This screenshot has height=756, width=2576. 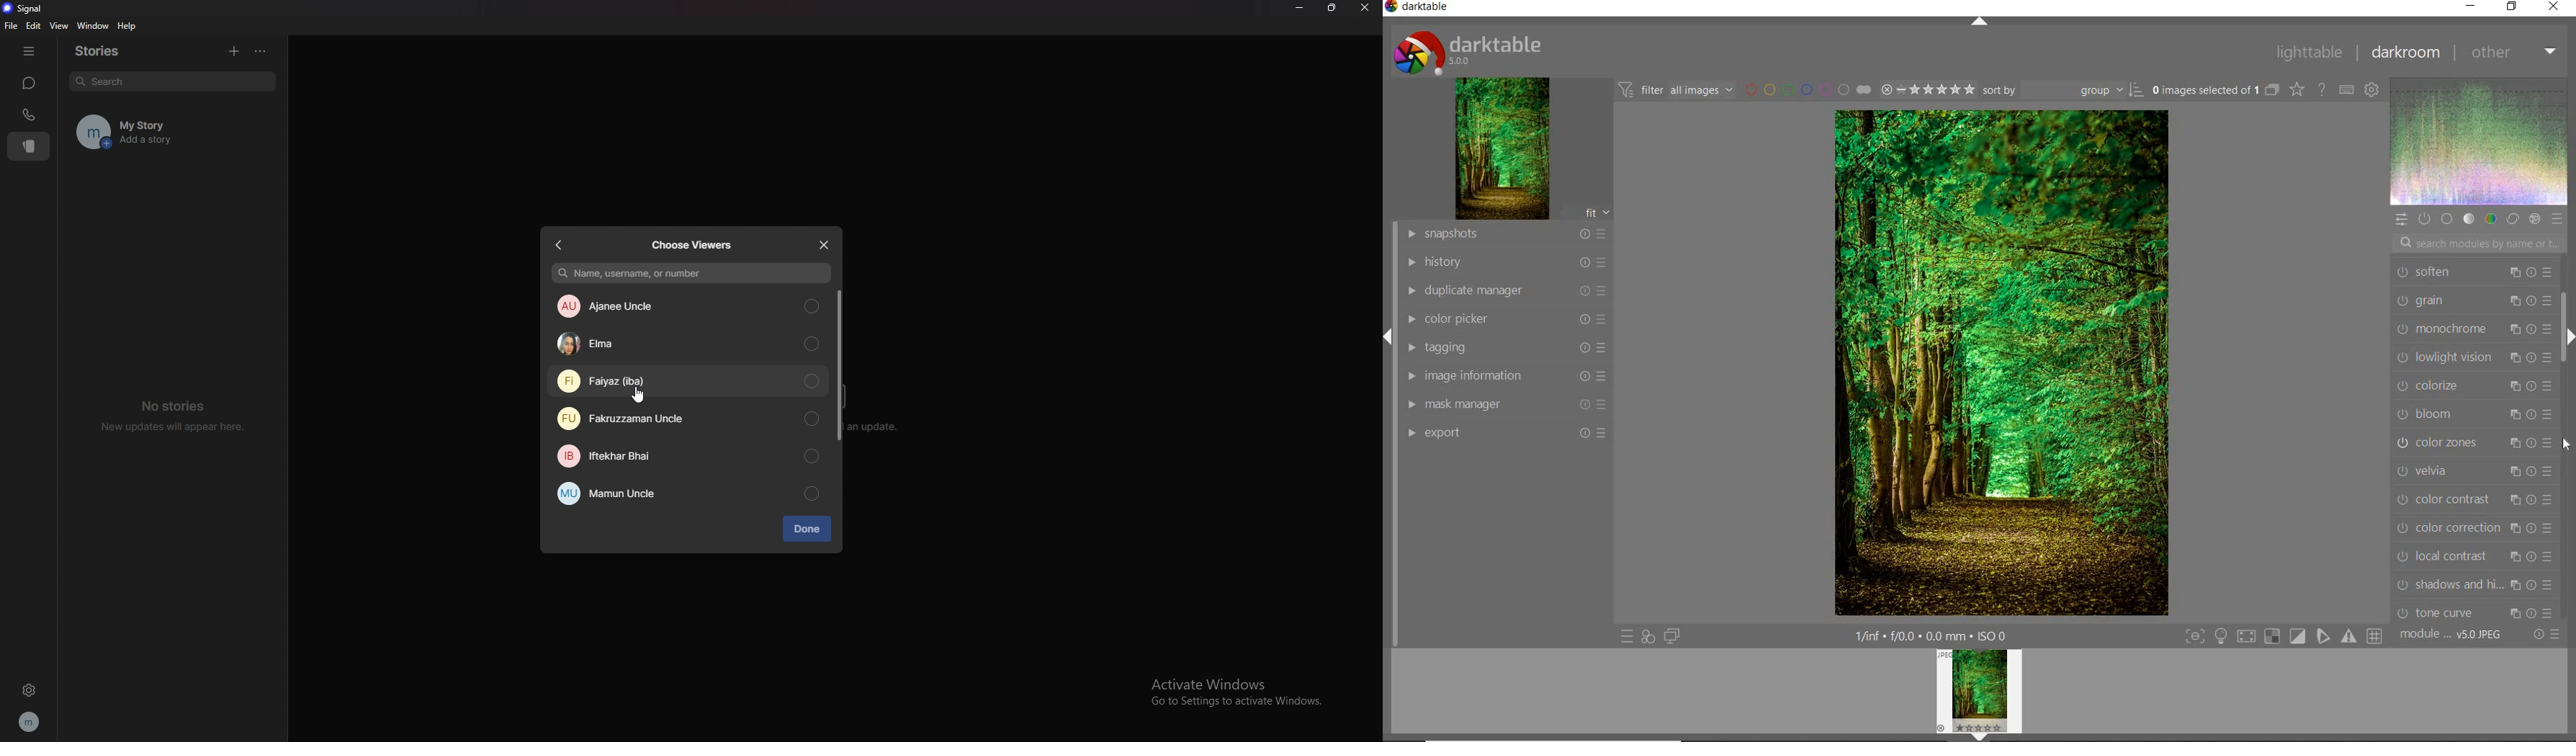 What do you see at coordinates (2473, 272) in the screenshot?
I see `soften` at bounding box center [2473, 272].